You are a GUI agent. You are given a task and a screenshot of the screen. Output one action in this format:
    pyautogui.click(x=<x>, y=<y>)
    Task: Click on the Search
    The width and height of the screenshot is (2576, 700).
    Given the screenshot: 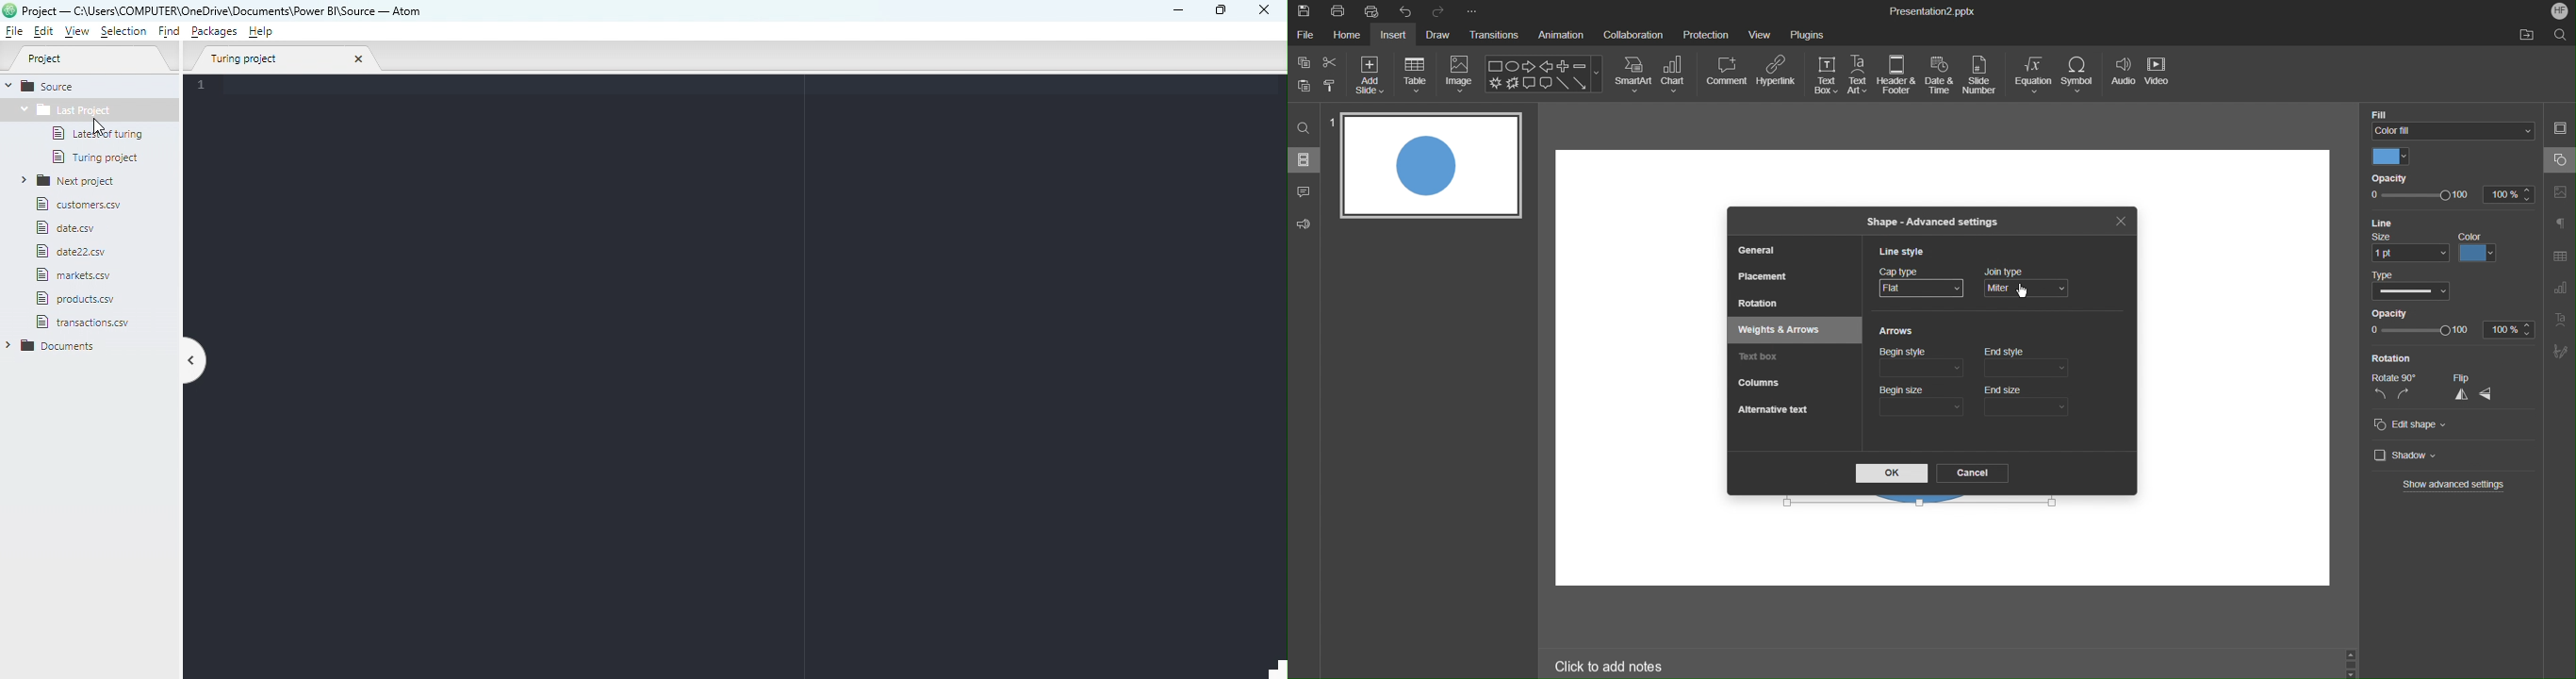 What is the action you would take?
    pyautogui.click(x=2561, y=34)
    